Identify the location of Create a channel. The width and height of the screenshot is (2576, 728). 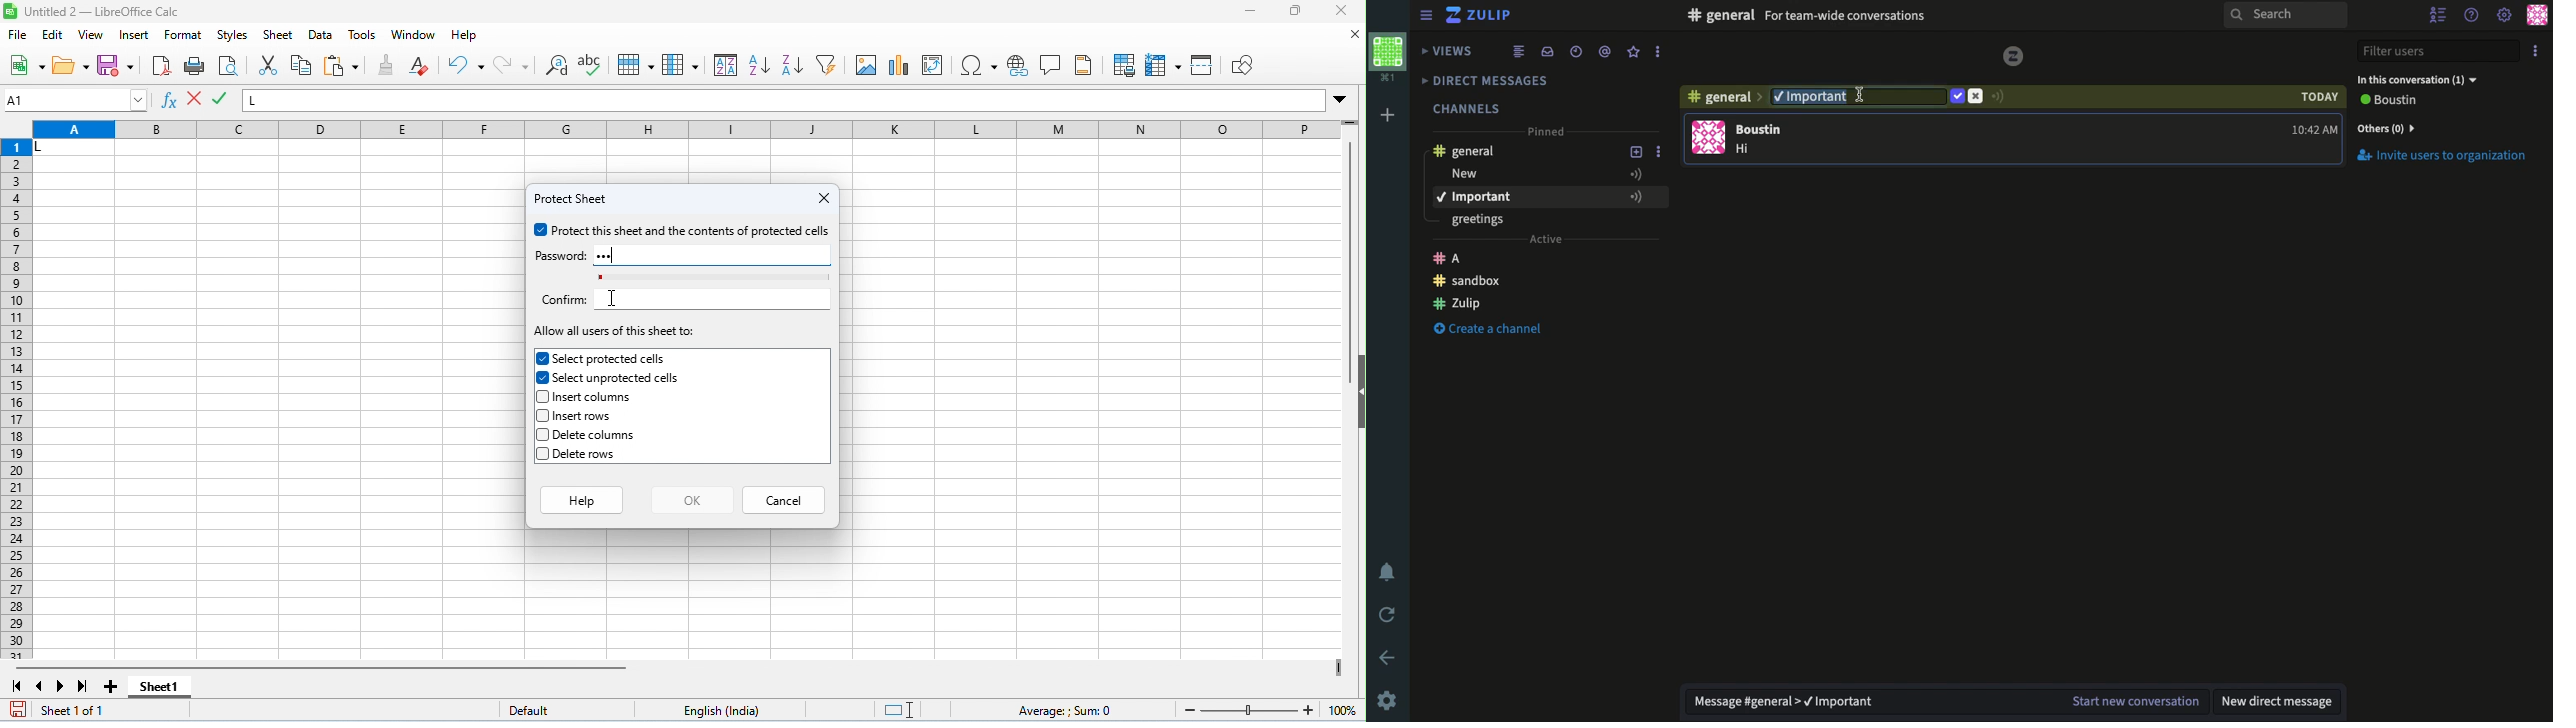
(1488, 283).